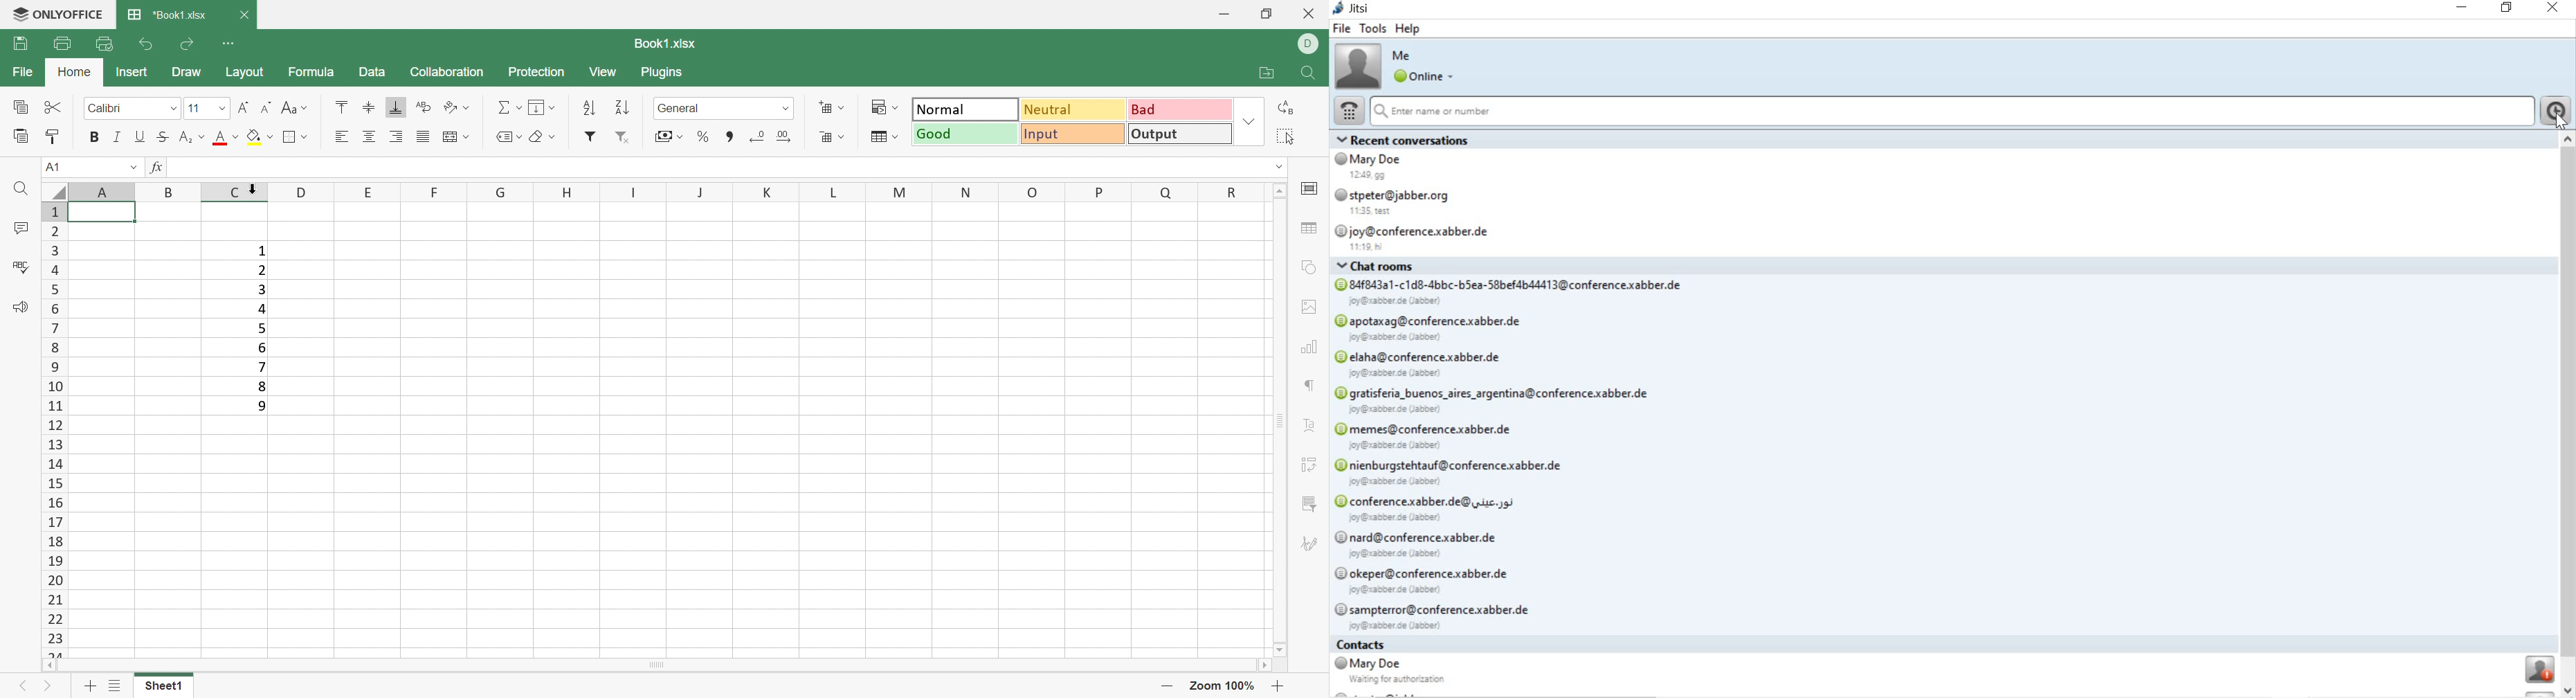 The height and width of the screenshot is (700, 2576). I want to click on Drop Down, so click(132, 168).